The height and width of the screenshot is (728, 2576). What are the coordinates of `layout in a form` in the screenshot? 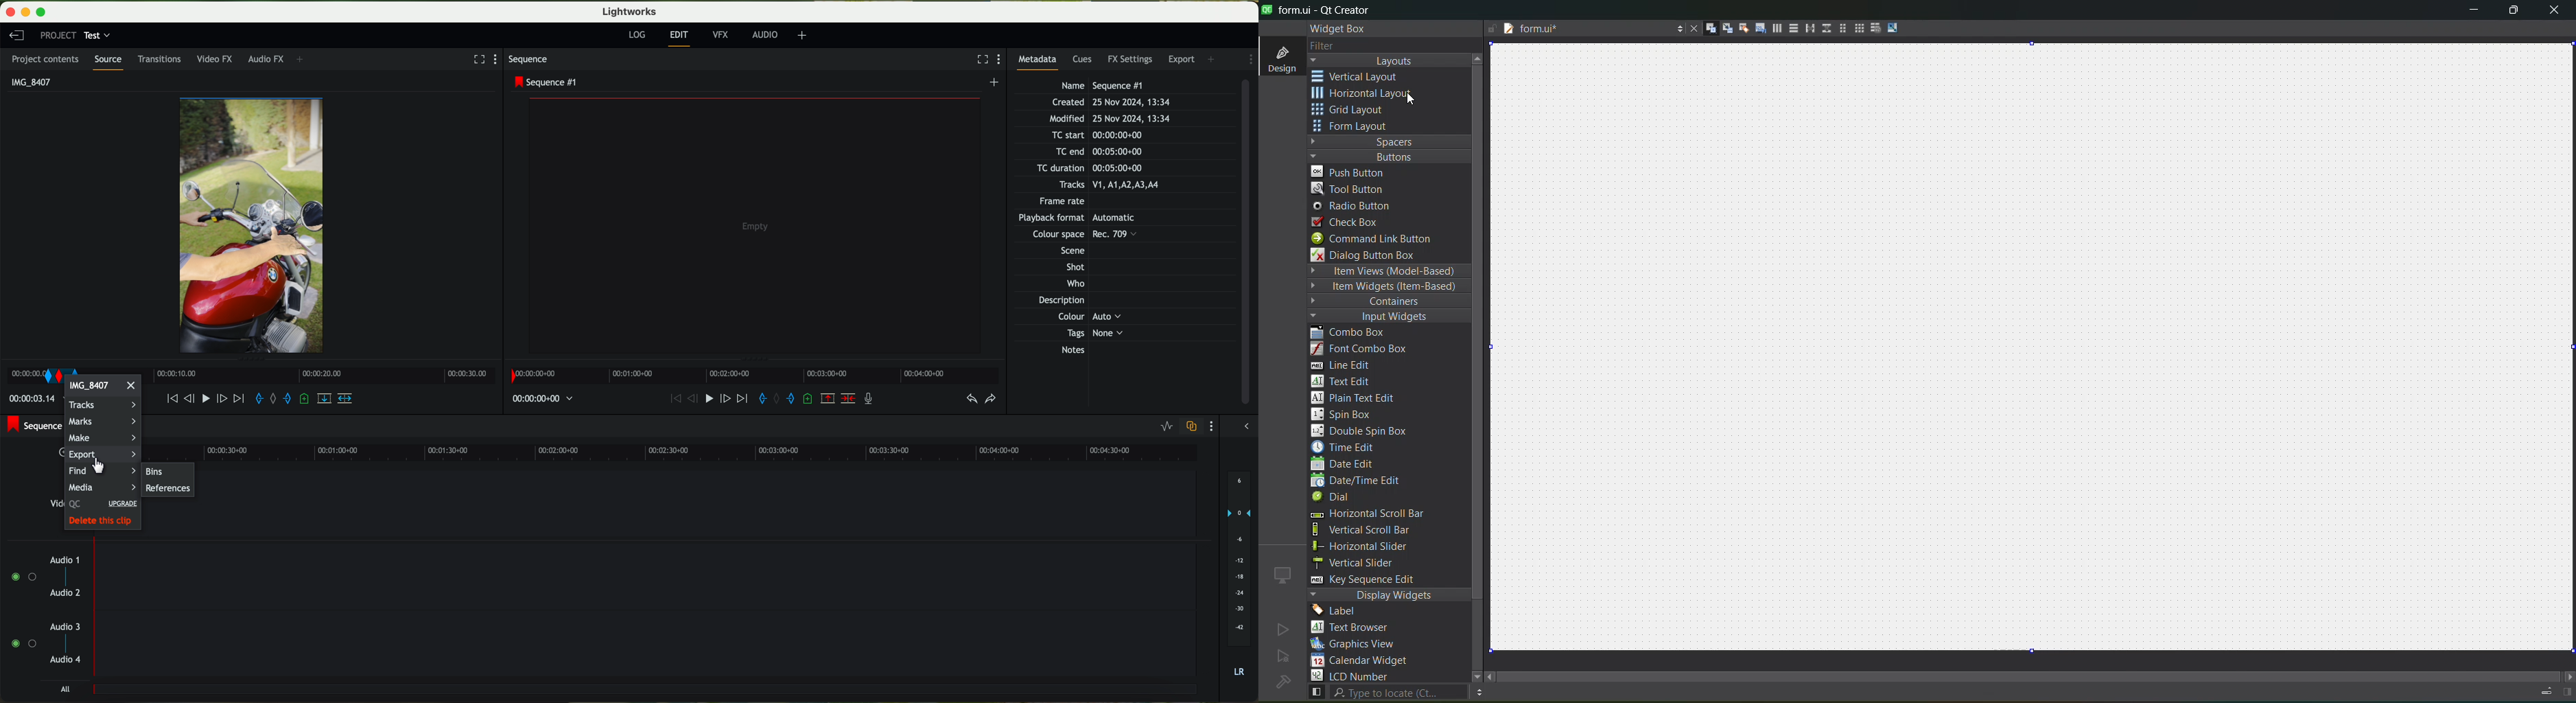 It's located at (1838, 28).